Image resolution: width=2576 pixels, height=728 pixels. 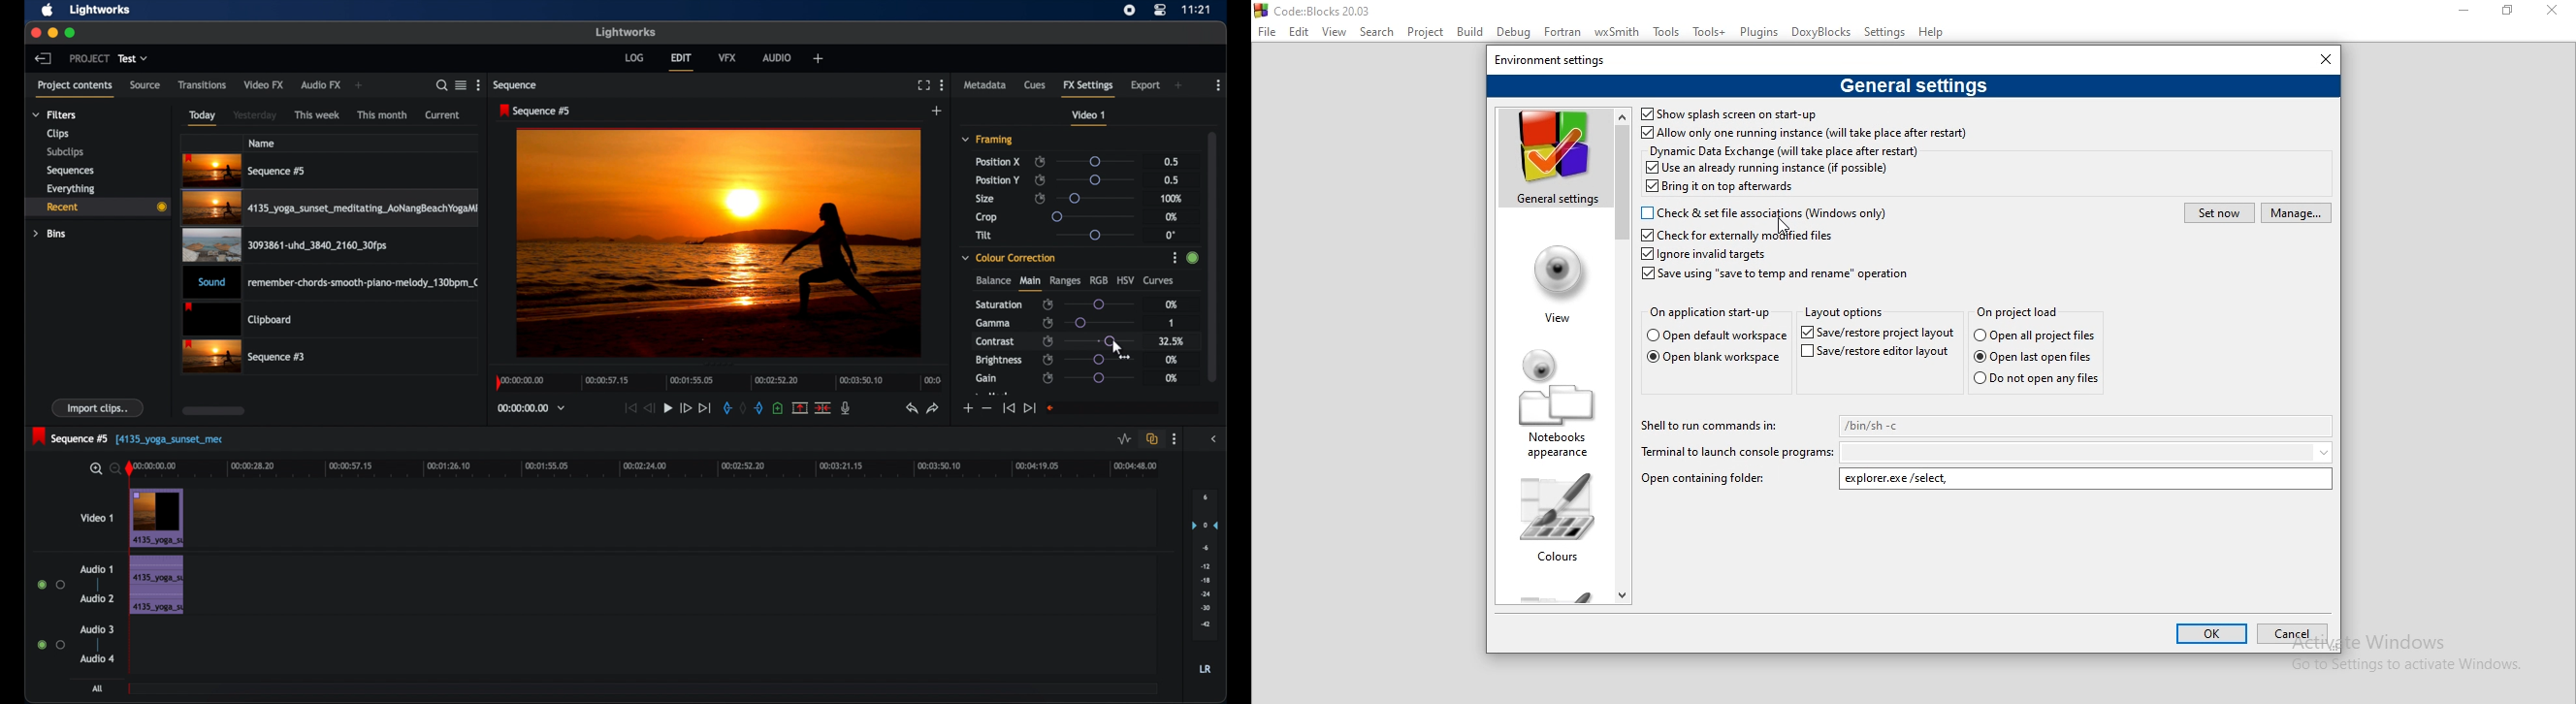 What do you see at coordinates (1009, 407) in the screenshot?
I see `jump to start` at bounding box center [1009, 407].